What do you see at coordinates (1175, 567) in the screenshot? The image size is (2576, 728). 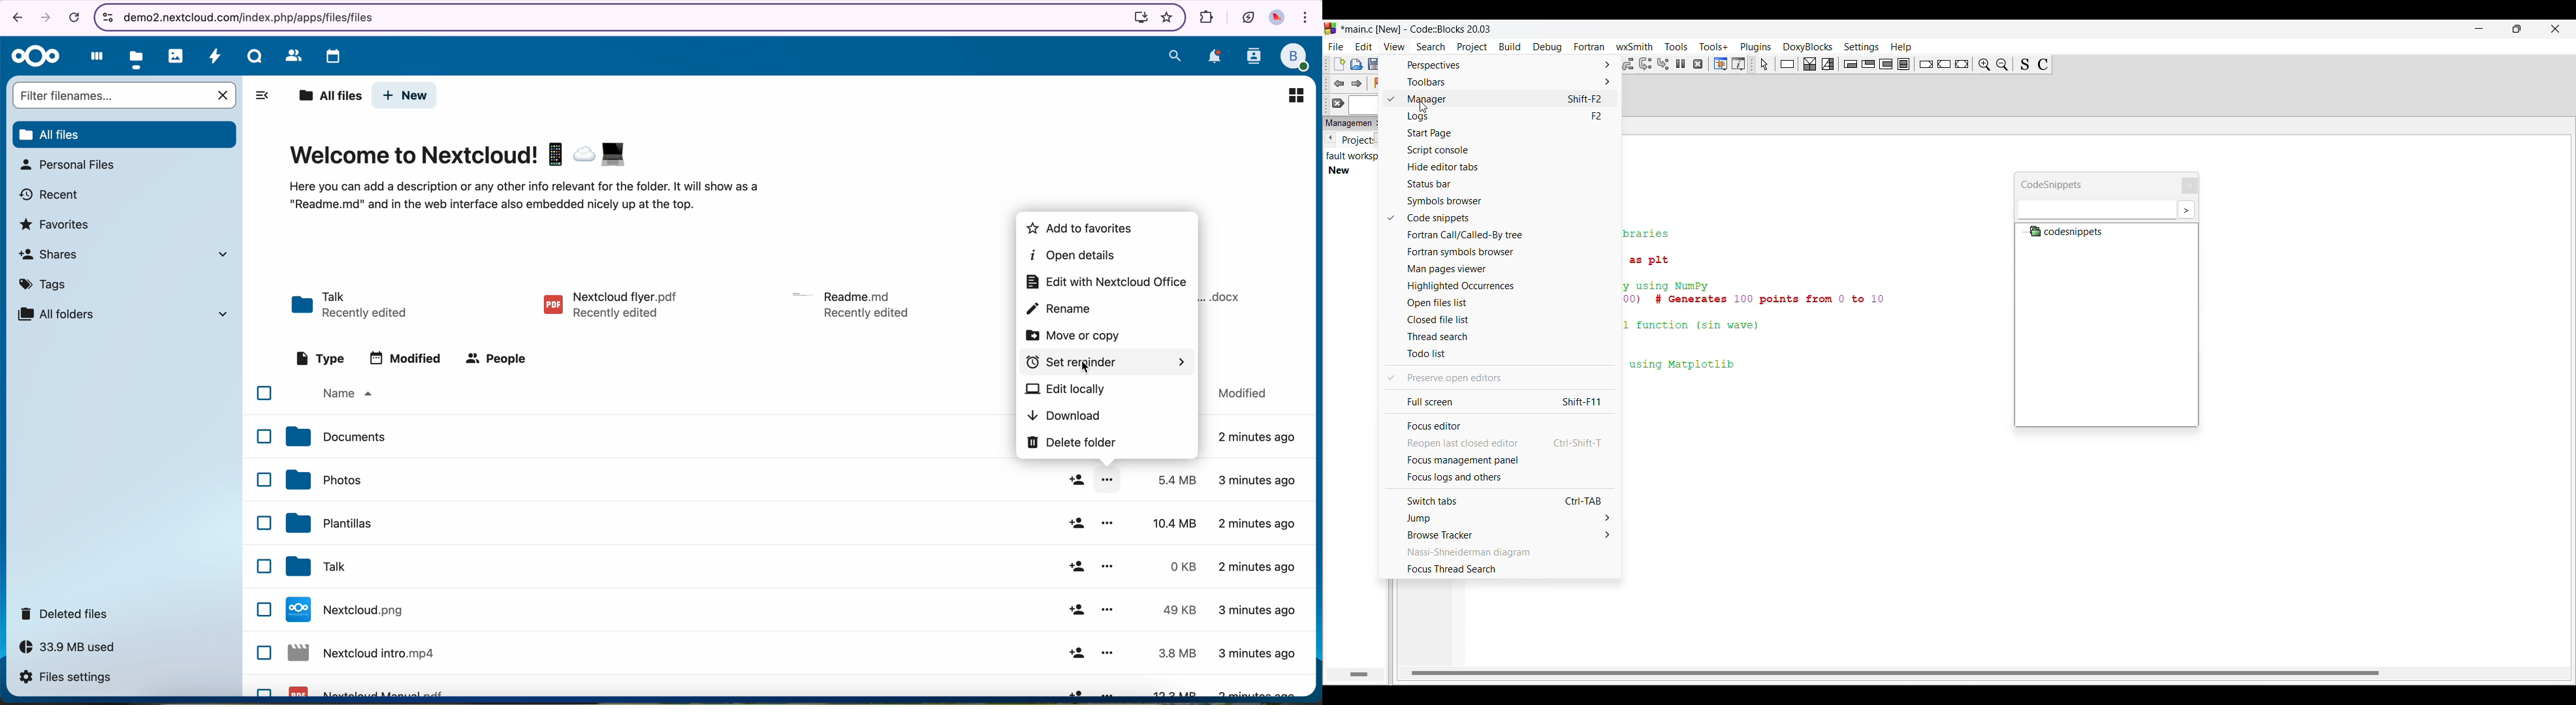 I see `0` at bounding box center [1175, 567].